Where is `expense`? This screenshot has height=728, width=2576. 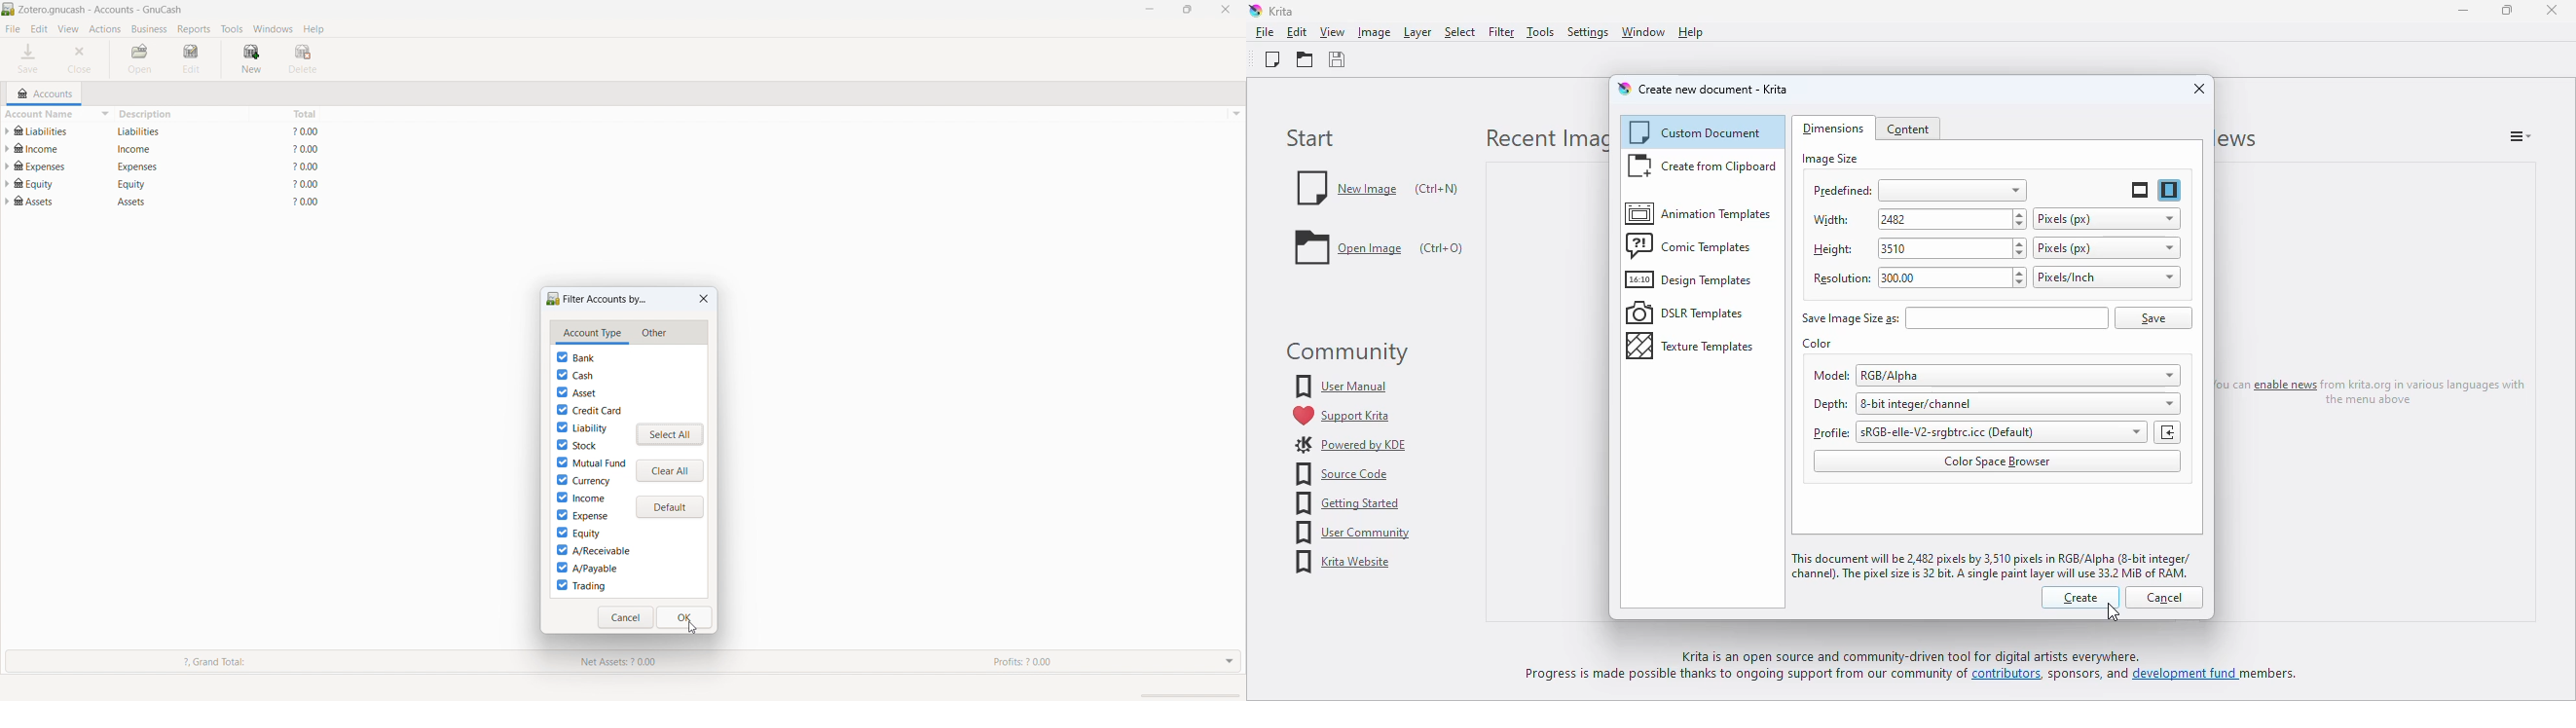
expense is located at coordinates (582, 515).